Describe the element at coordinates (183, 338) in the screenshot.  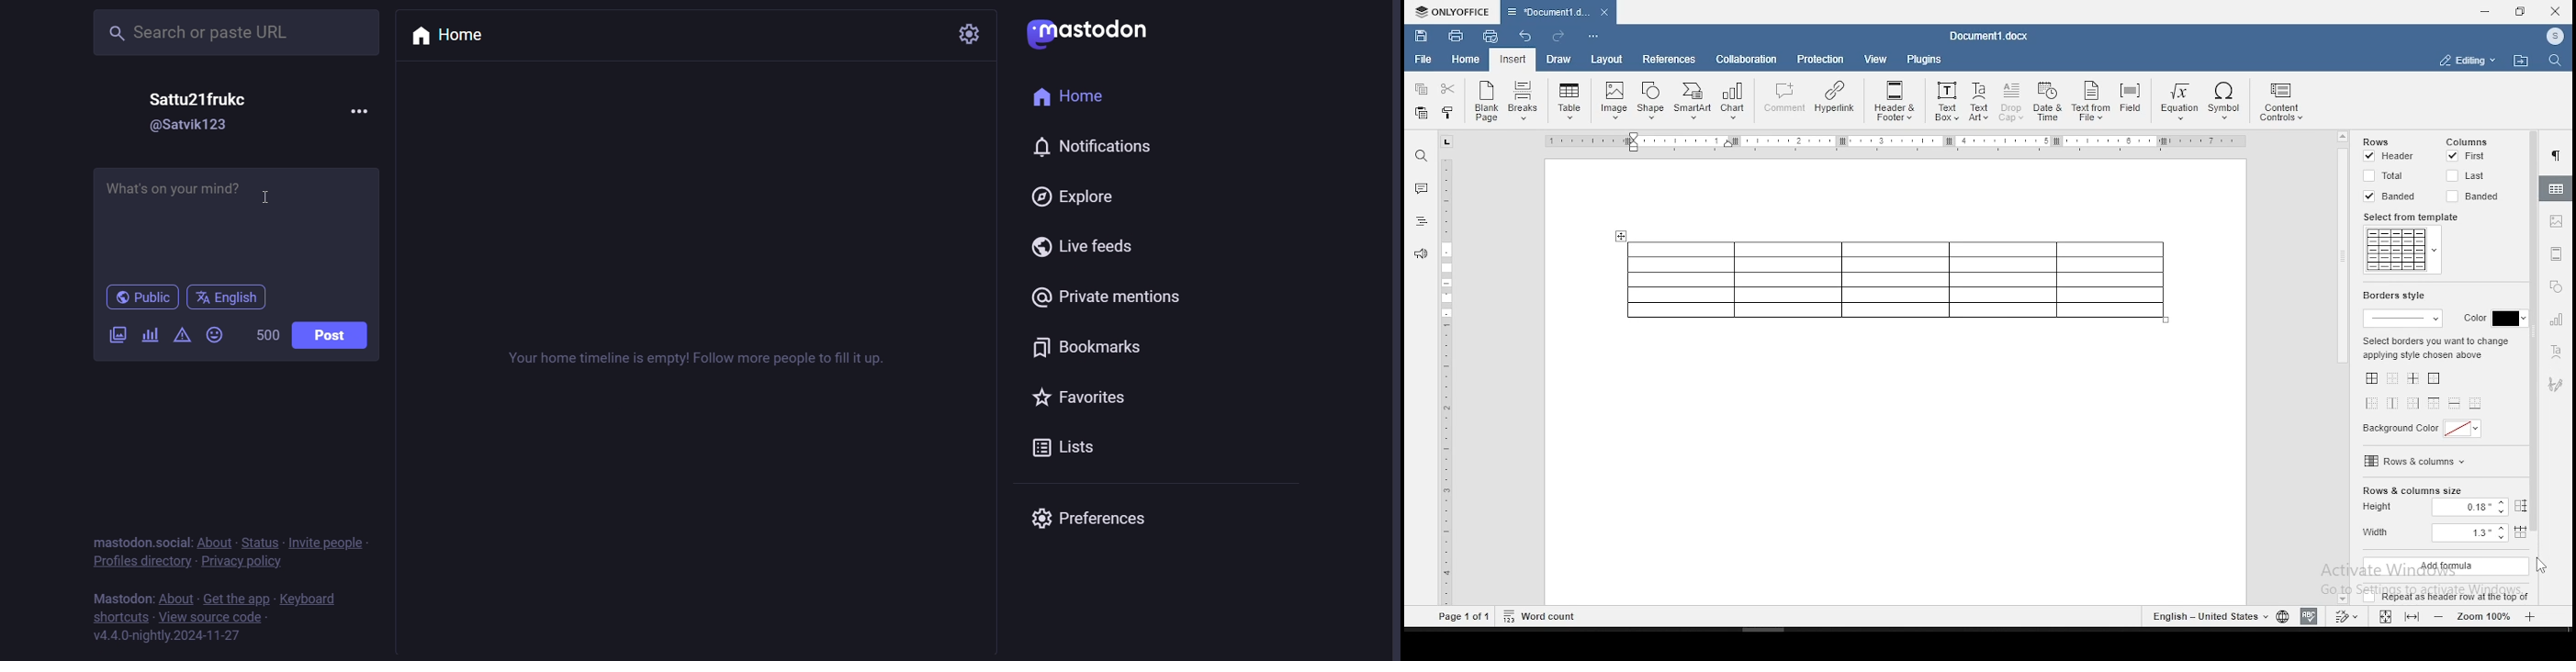
I see `content warning` at that location.